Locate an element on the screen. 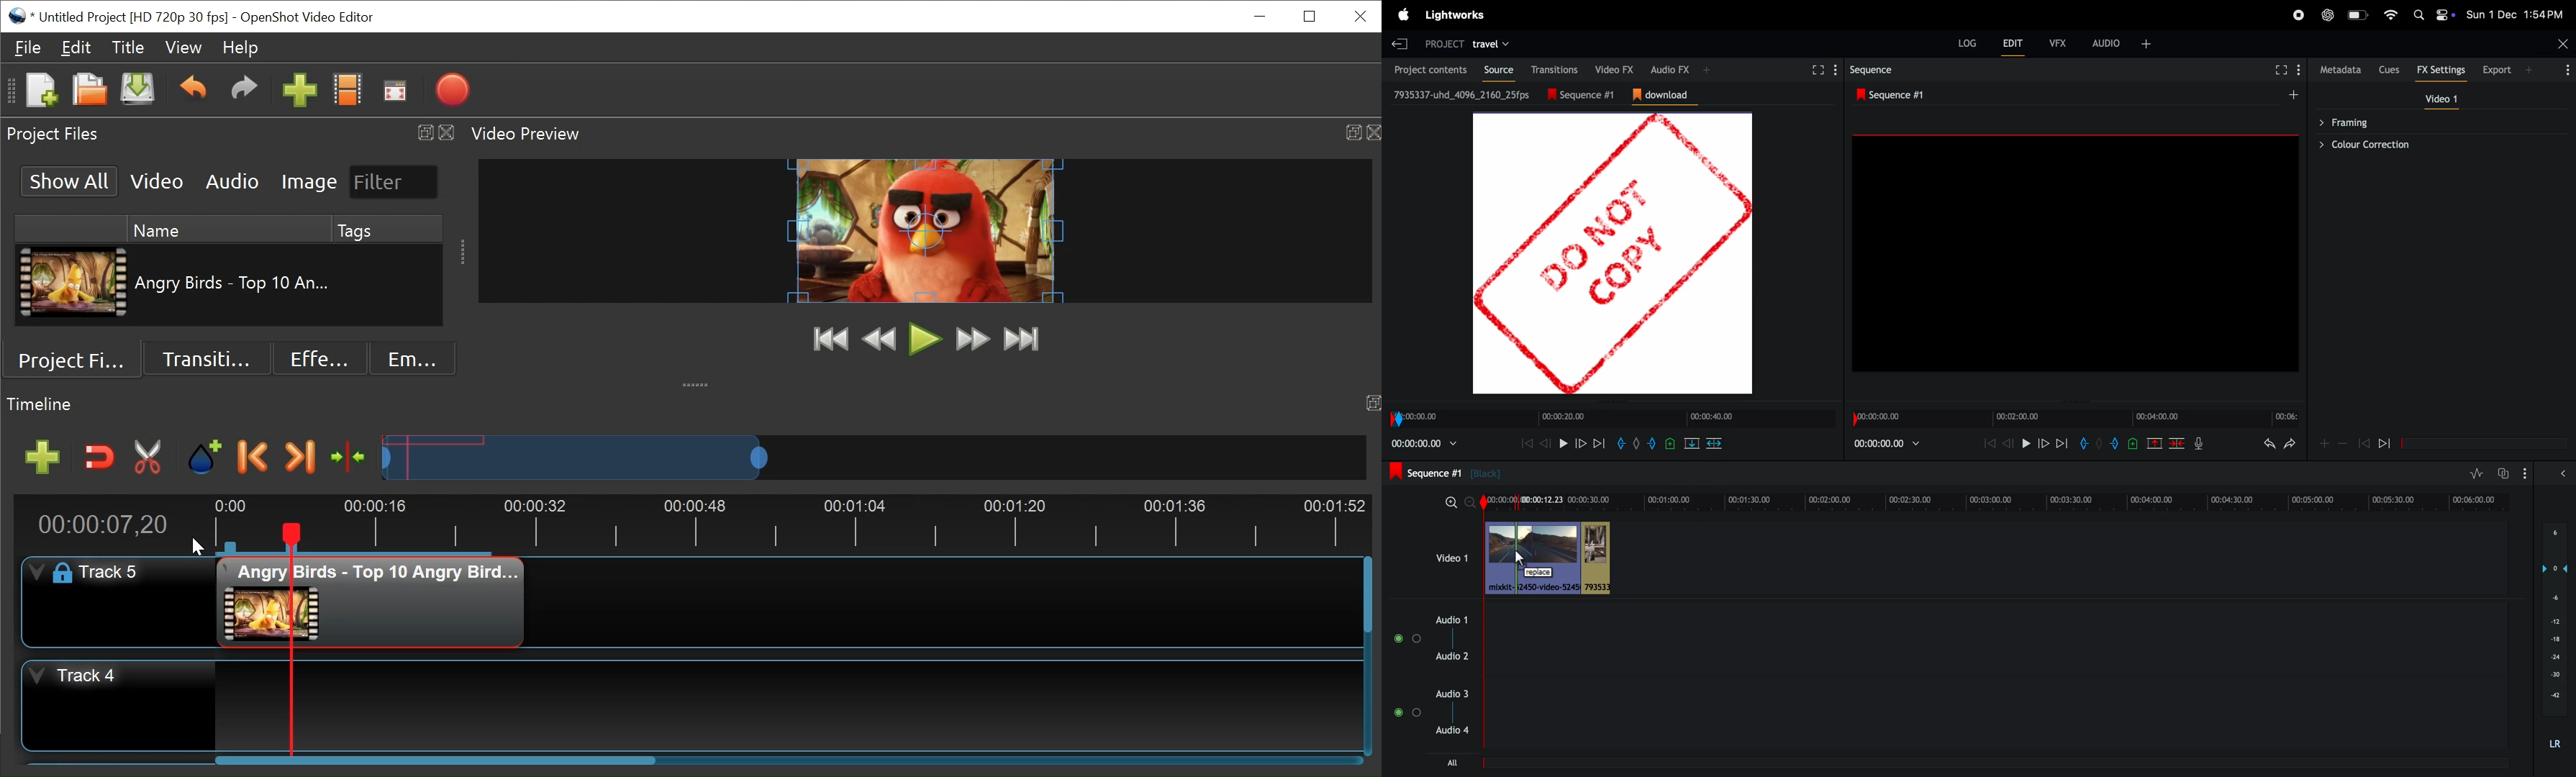 This screenshot has width=2576, height=784. edit is located at coordinates (2013, 43).